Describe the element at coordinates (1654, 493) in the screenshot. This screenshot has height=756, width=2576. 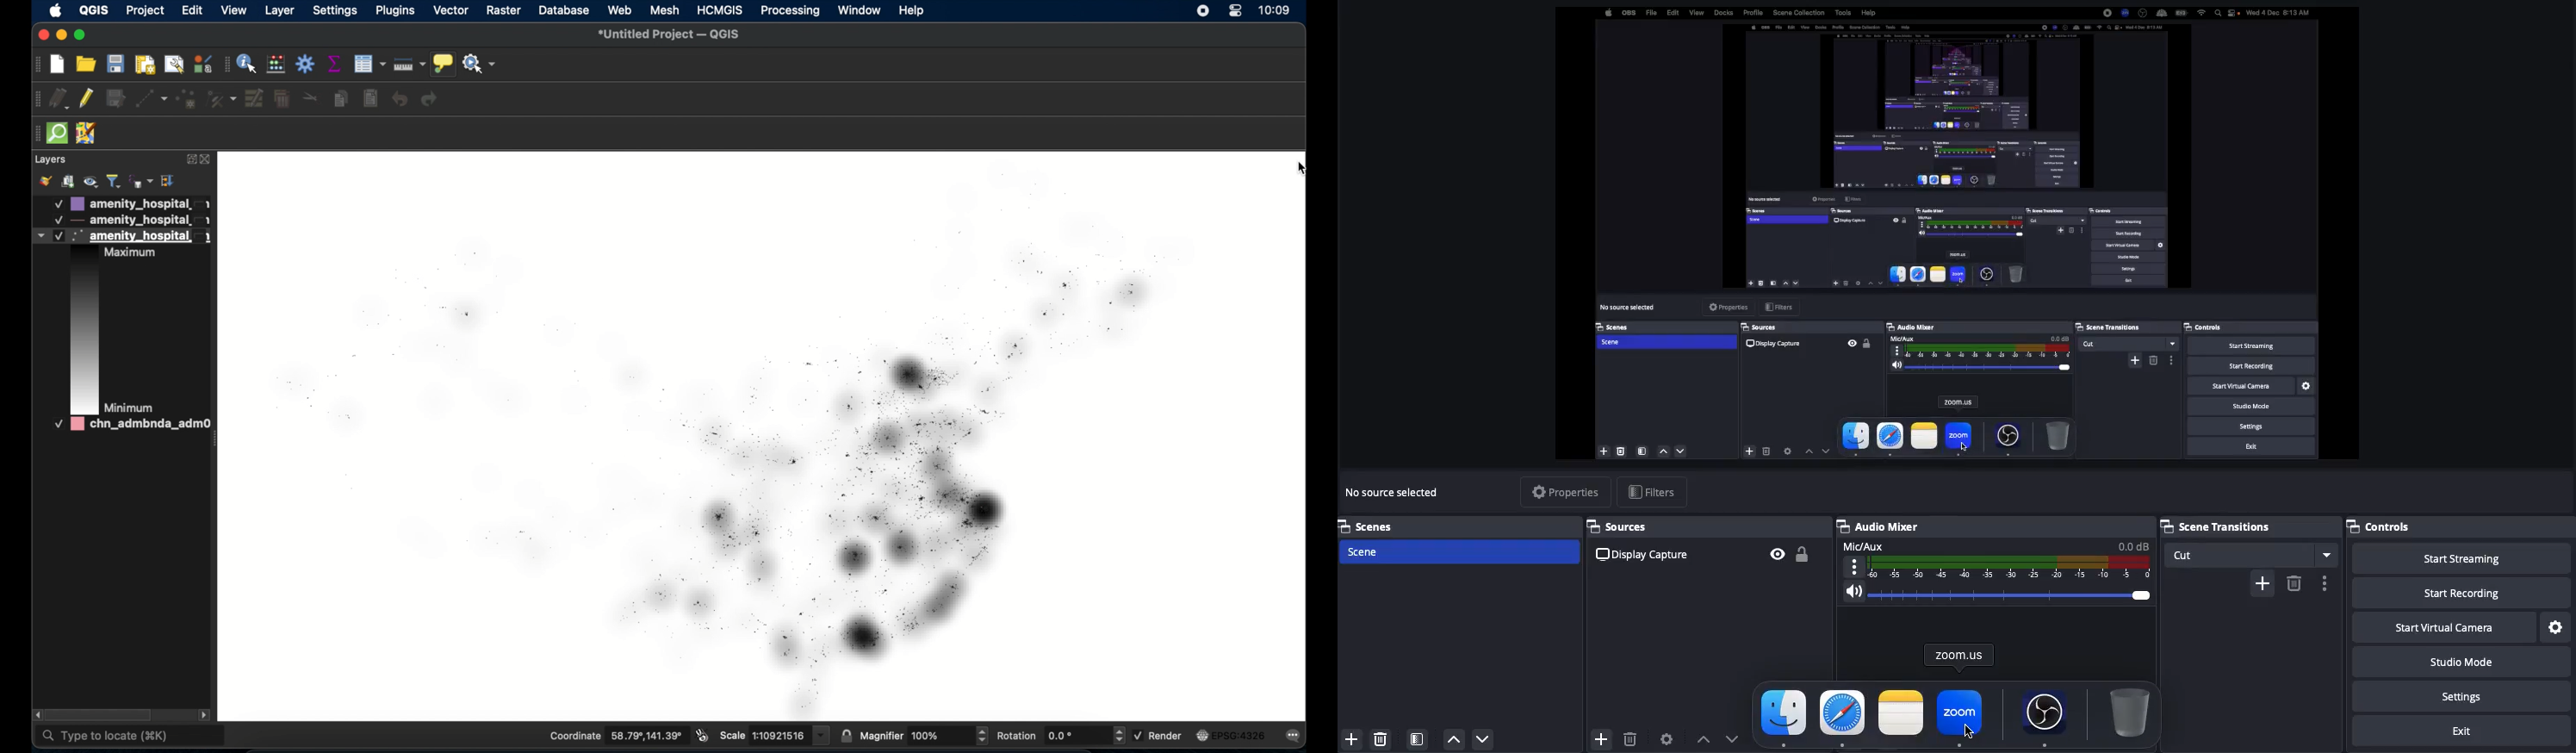
I see `Filters` at that location.